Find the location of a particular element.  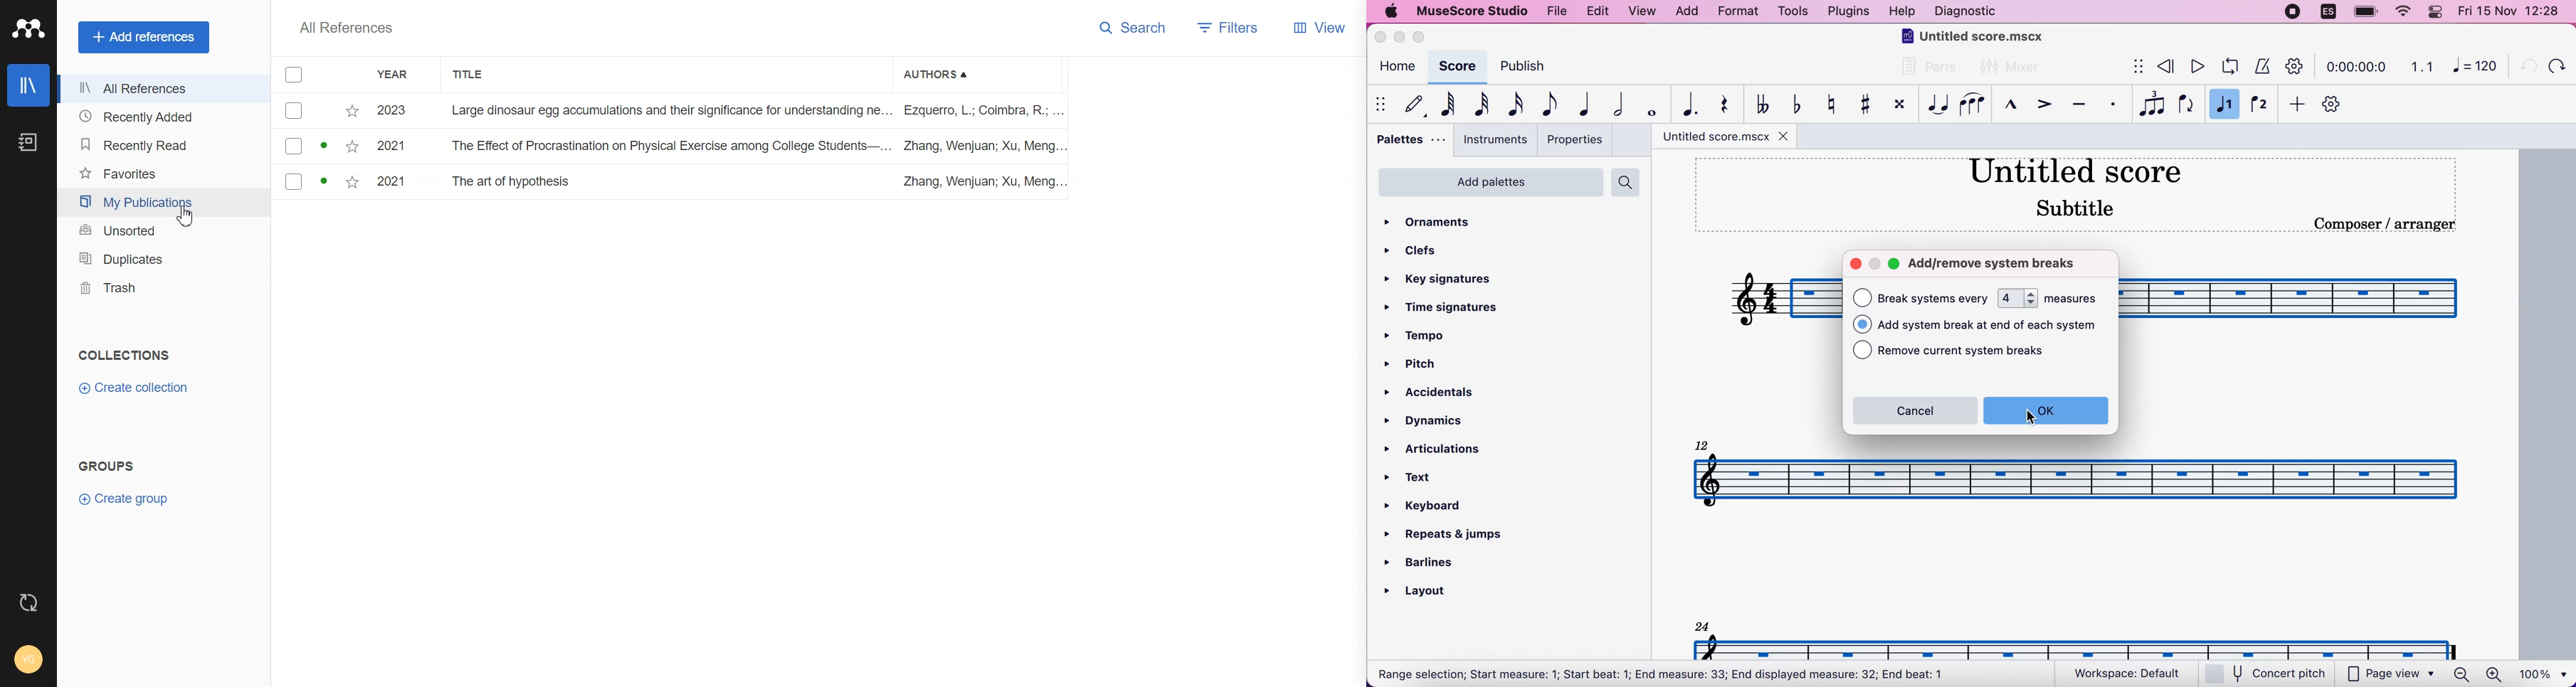

show/hide is located at coordinates (1382, 104).